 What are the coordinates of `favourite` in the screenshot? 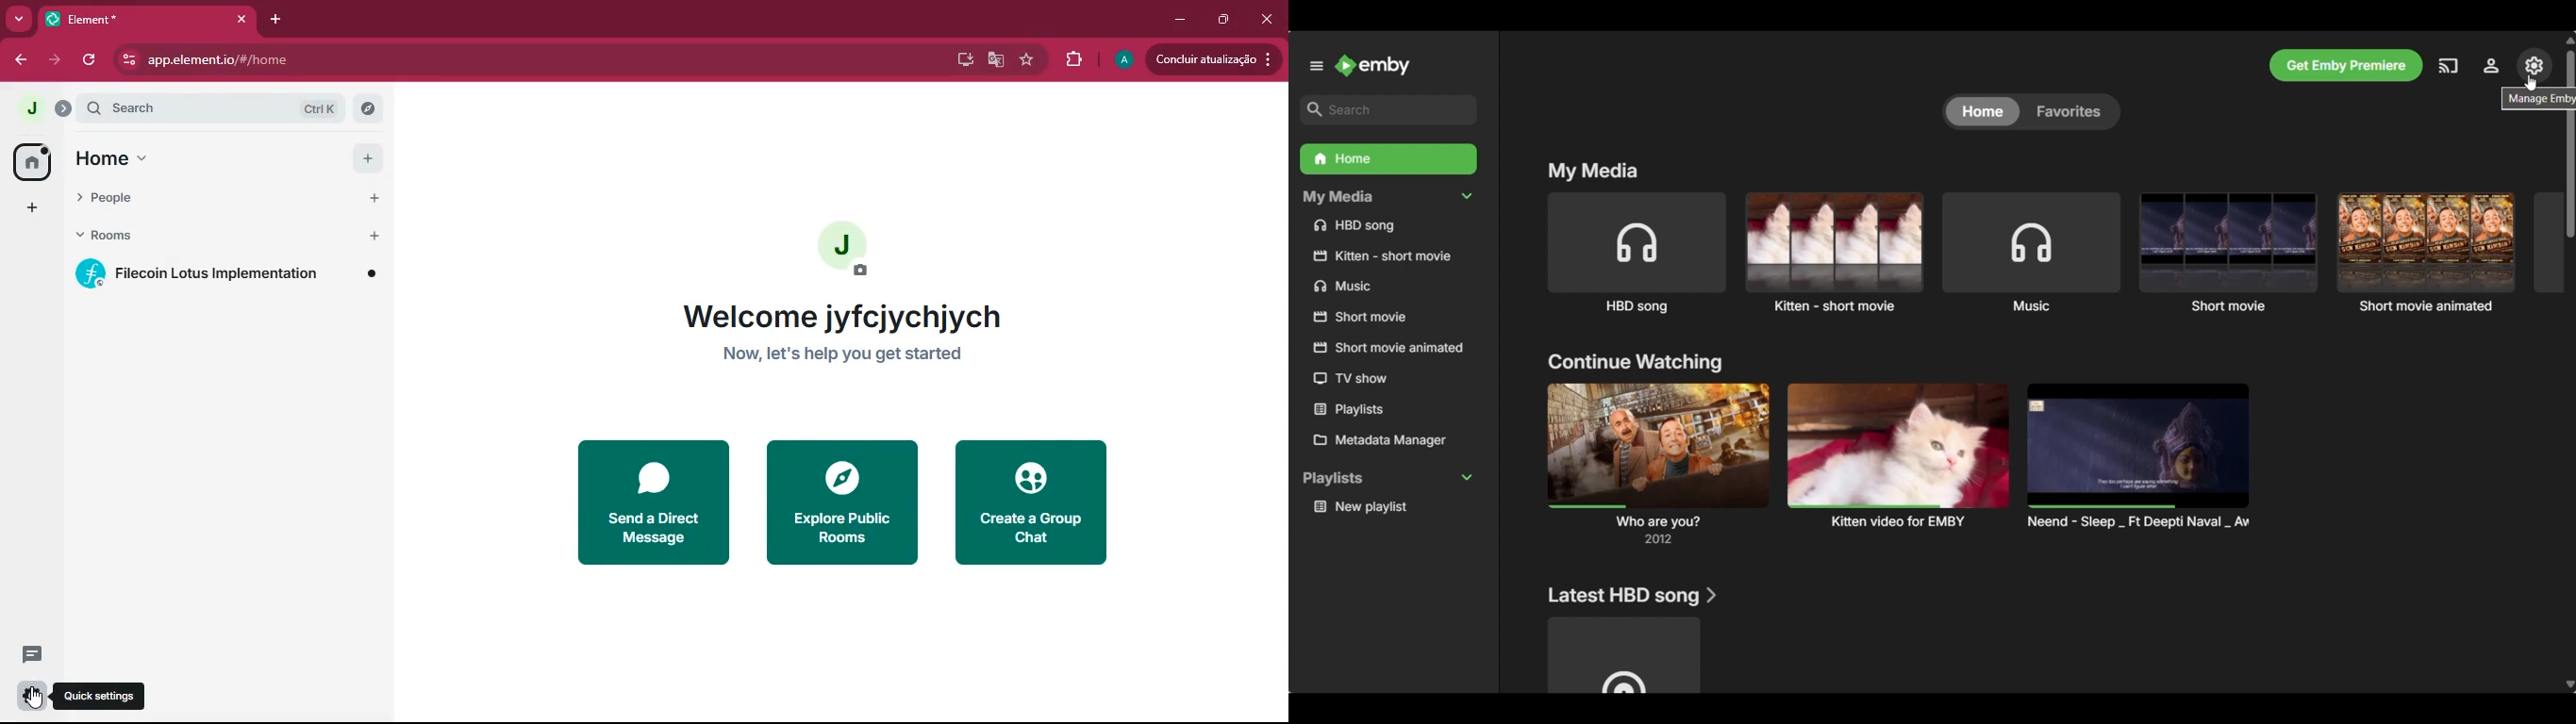 It's located at (1025, 58).